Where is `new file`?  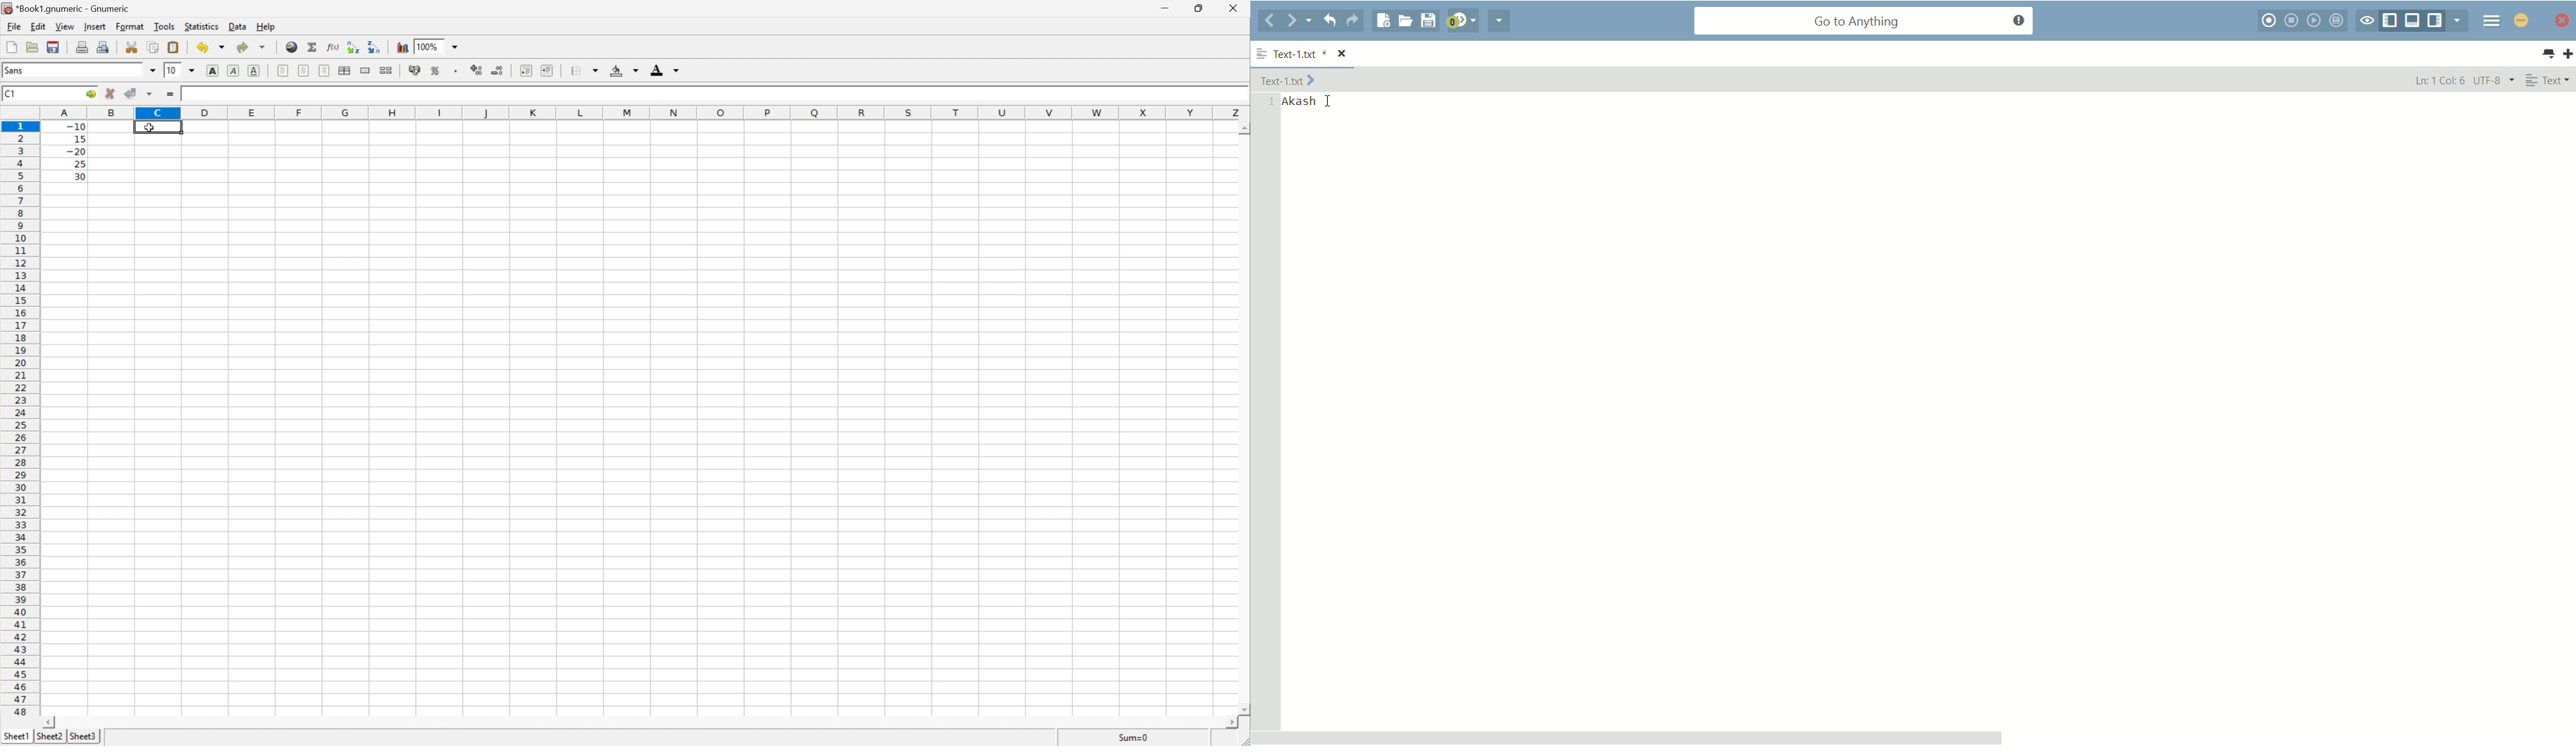 new file is located at coordinates (1384, 21).